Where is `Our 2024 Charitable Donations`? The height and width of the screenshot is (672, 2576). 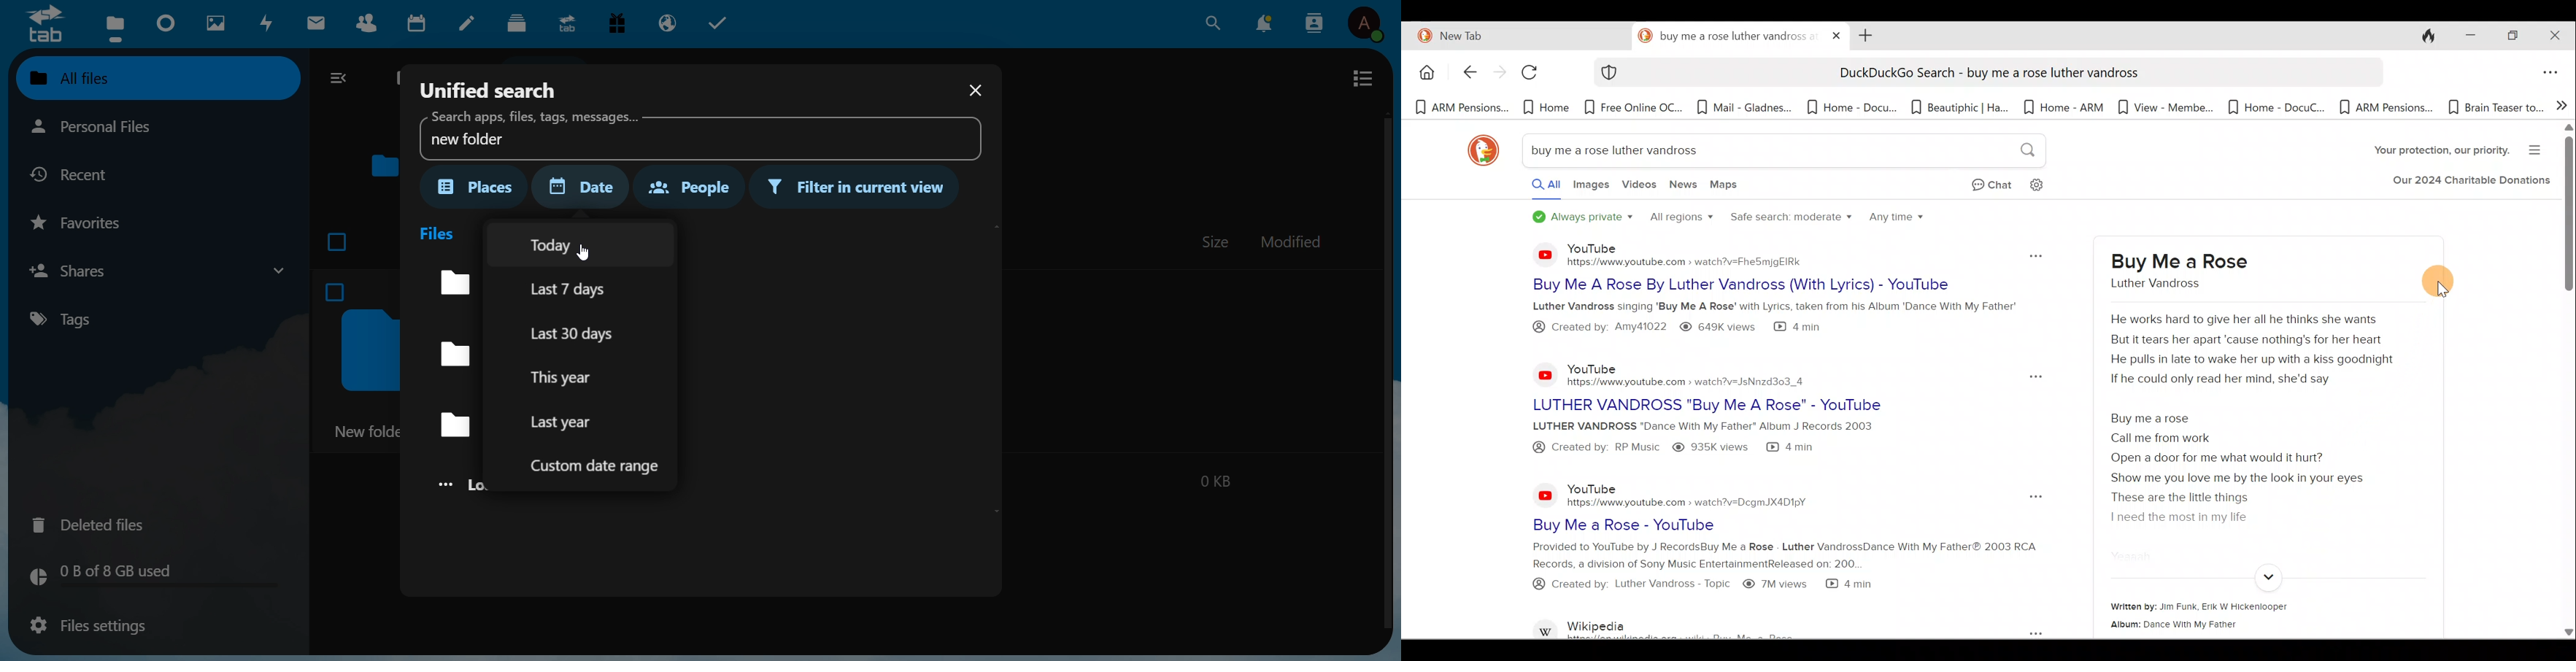
Our 2024 Charitable Donations is located at coordinates (2471, 183).